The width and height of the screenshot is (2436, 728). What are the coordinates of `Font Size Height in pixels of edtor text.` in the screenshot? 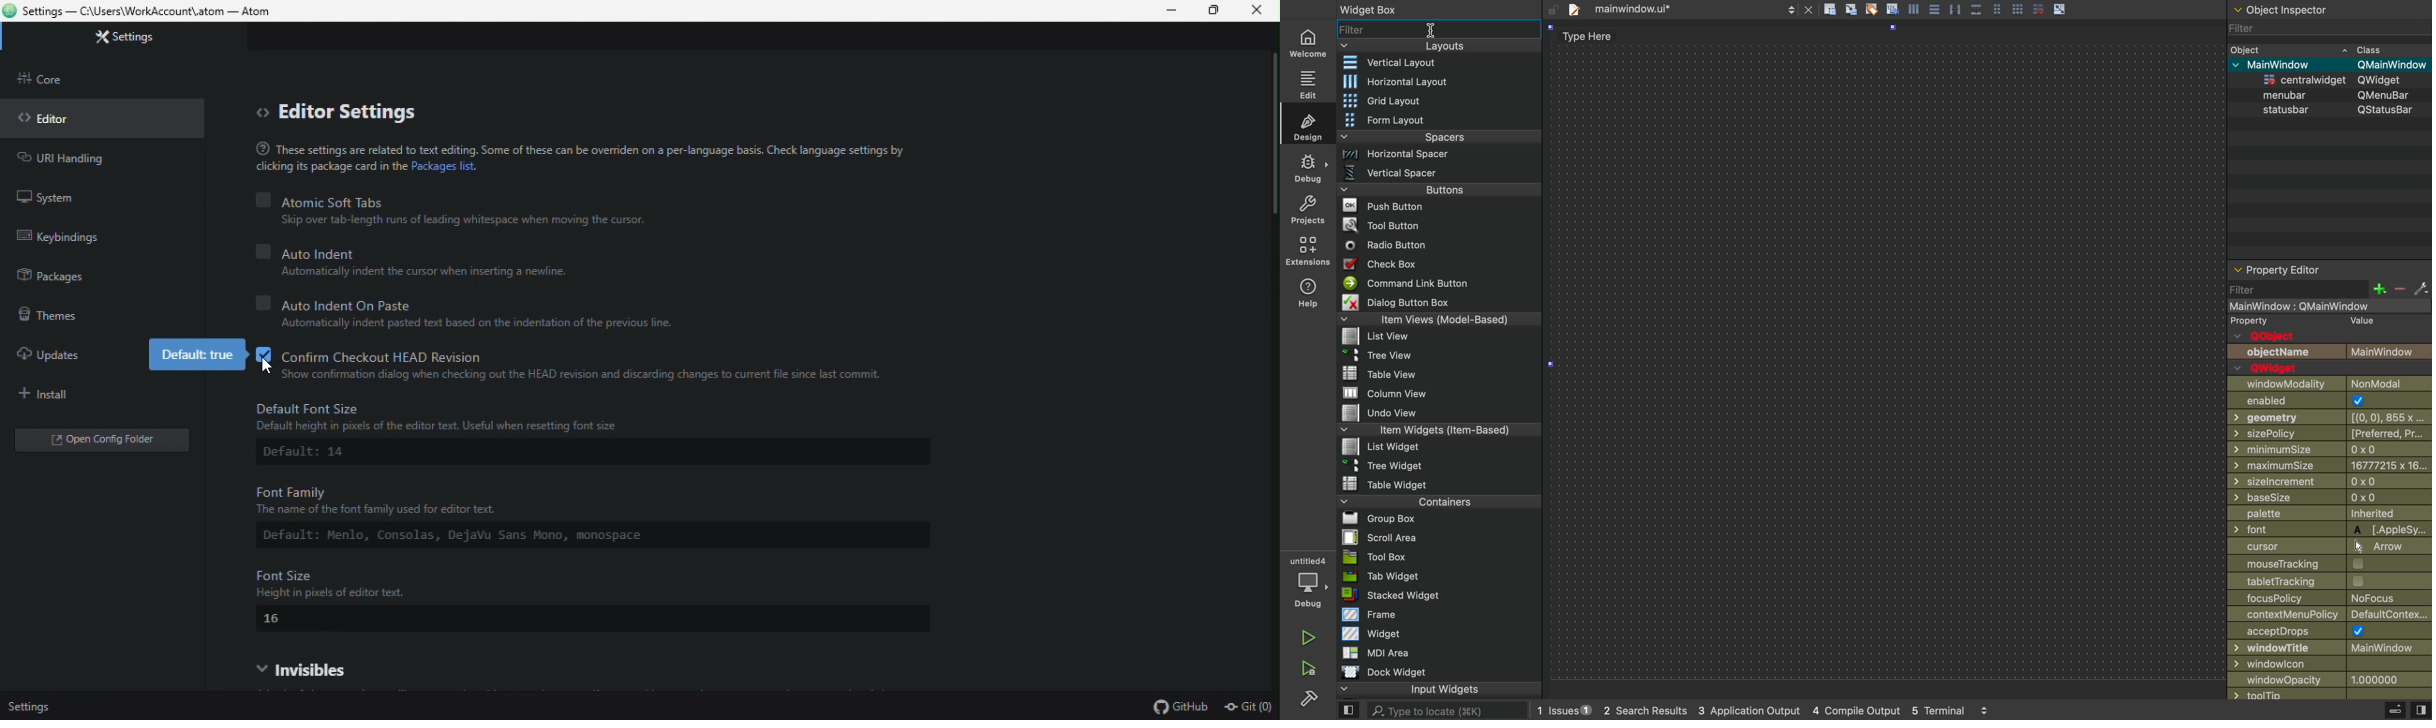 It's located at (550, 581).